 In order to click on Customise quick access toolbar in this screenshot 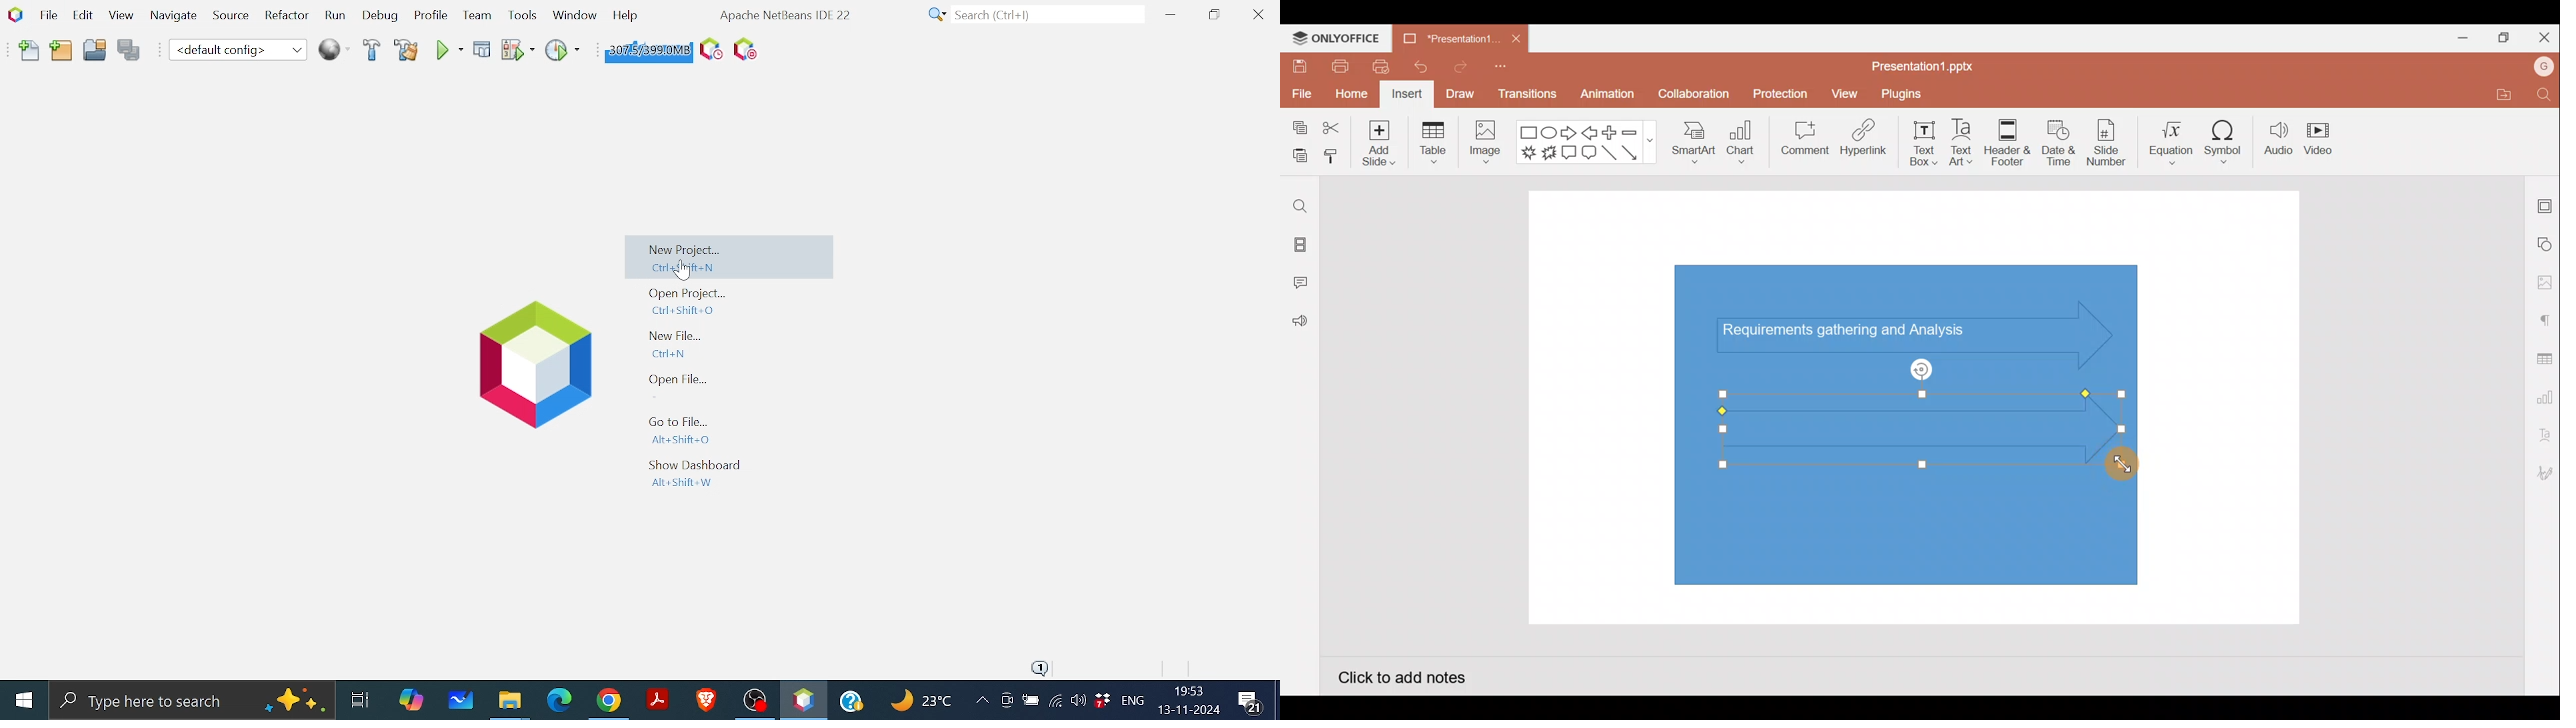, I will do `click(1505, 71)`.